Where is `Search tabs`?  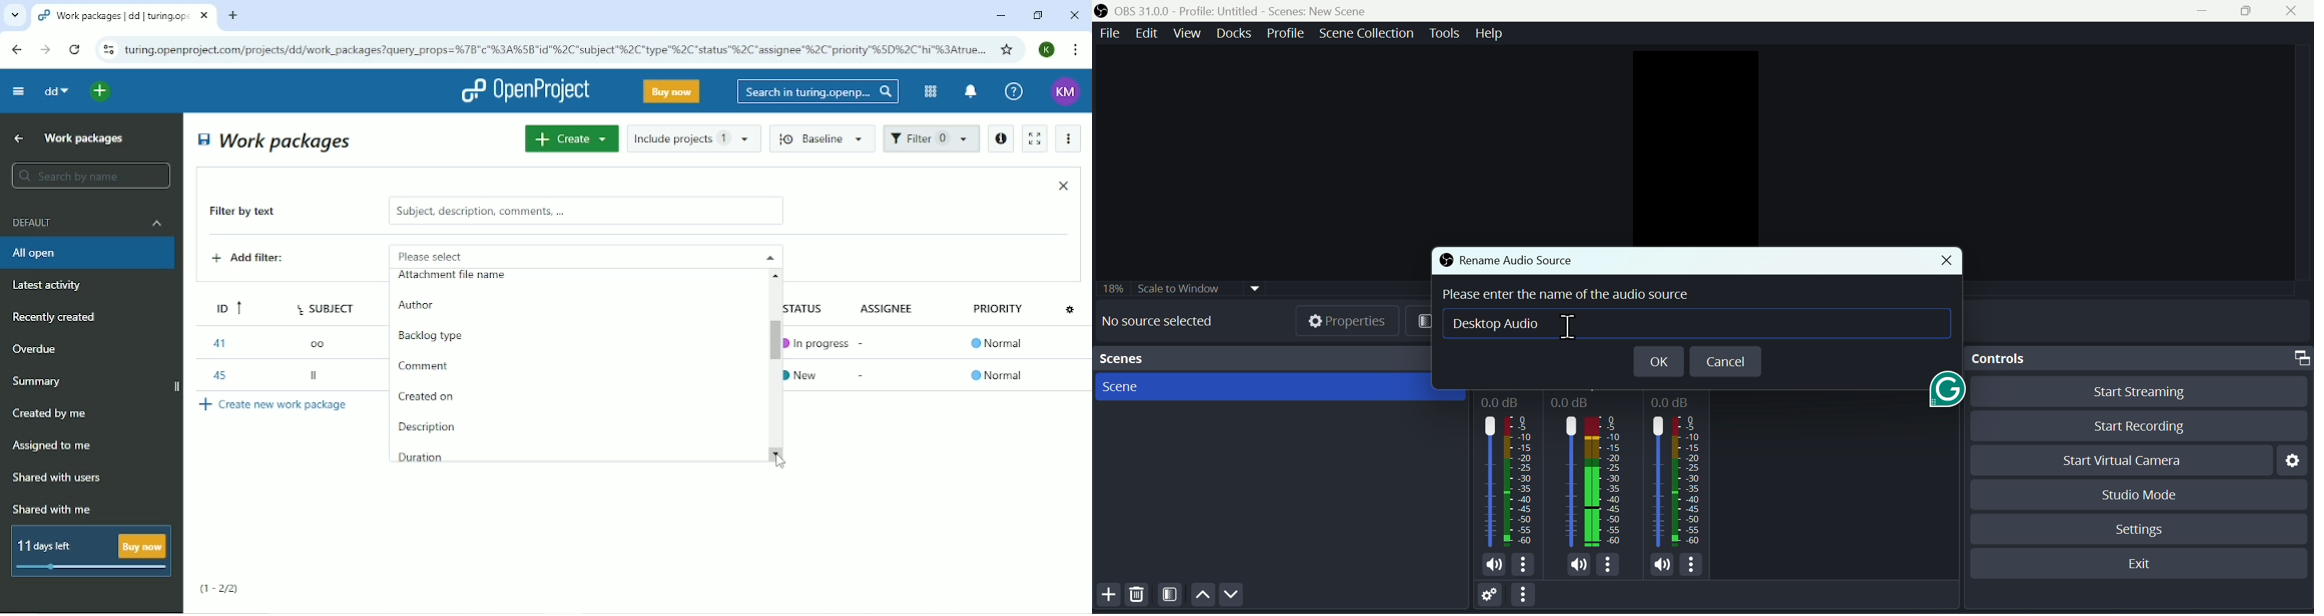
Search tabs is located at coordinates (15, 16).